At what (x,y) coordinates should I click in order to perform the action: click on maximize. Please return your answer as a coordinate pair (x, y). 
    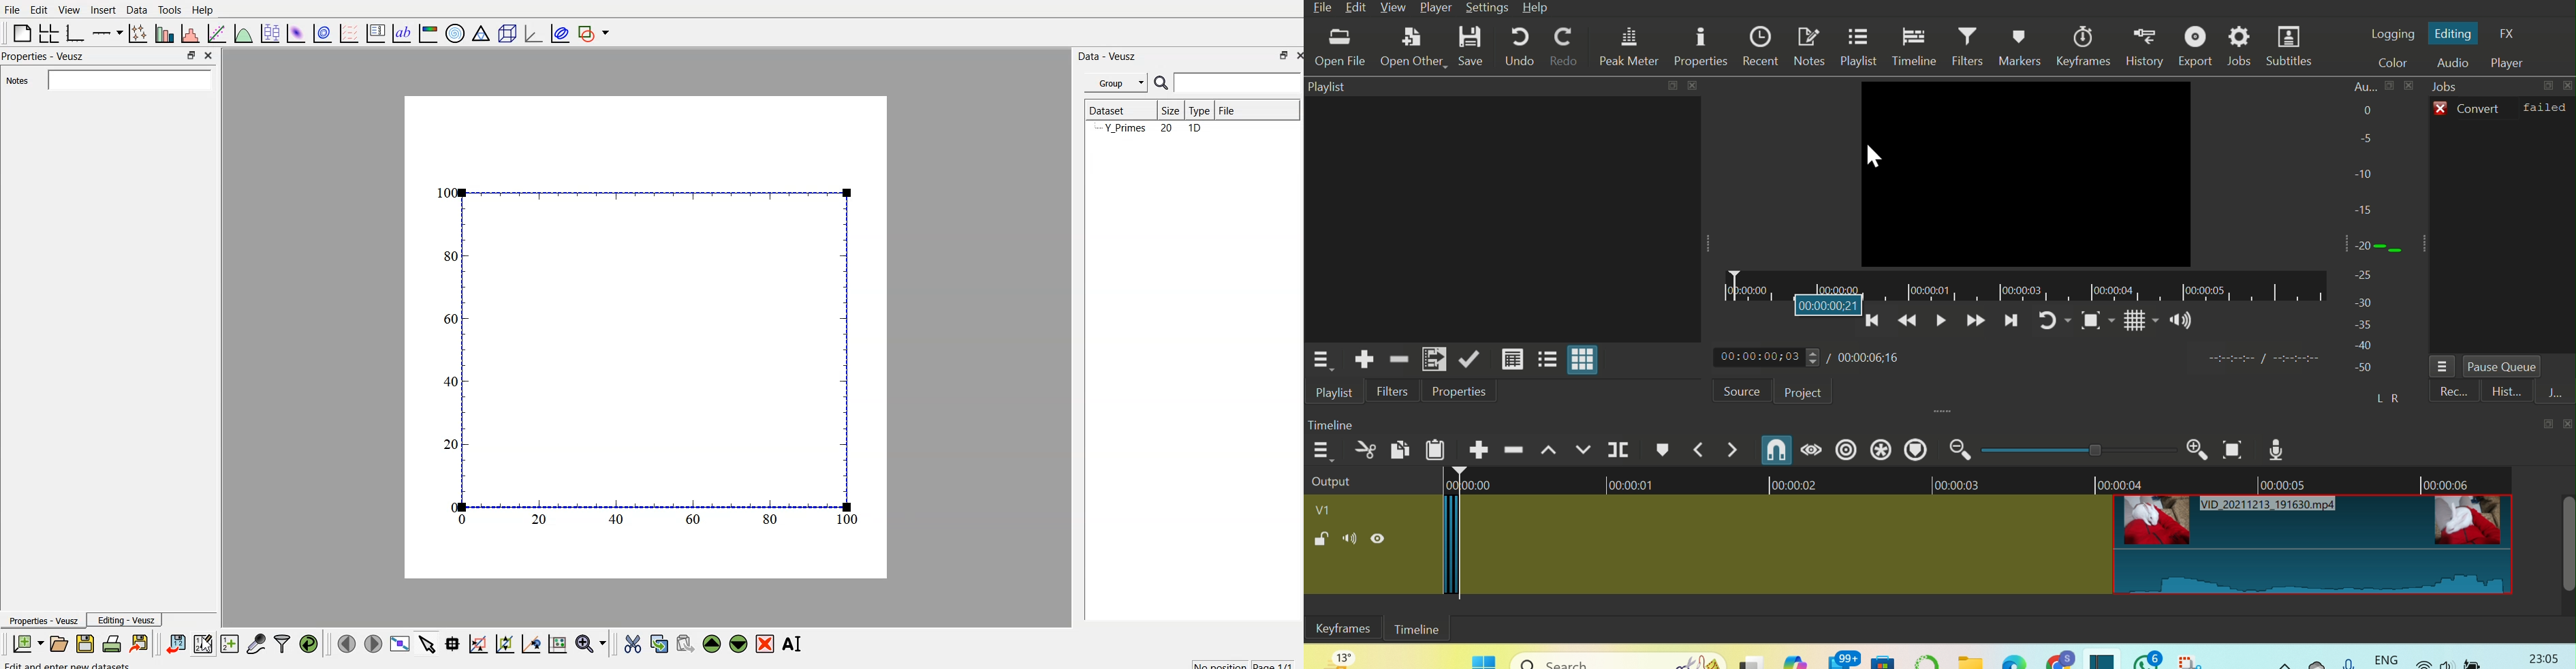
    Looking at the image, I should click on (187, 55).